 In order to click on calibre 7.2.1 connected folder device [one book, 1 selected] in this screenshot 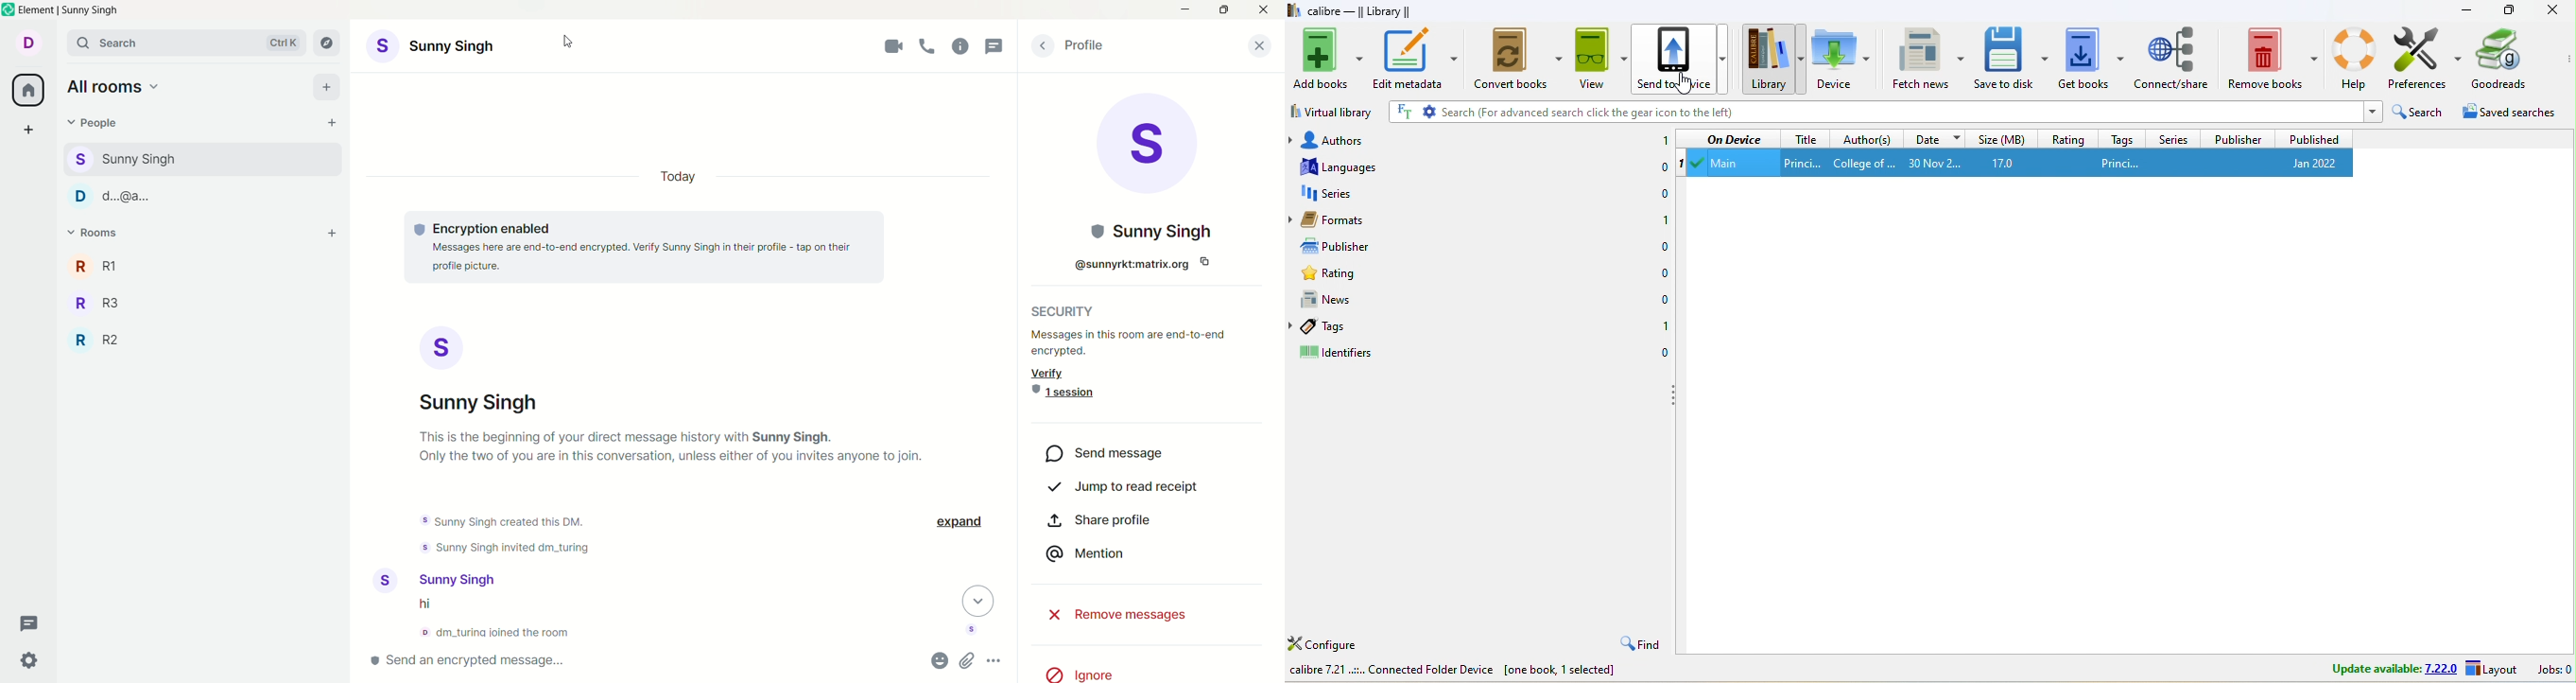, I will do `click(1462, 672)`.